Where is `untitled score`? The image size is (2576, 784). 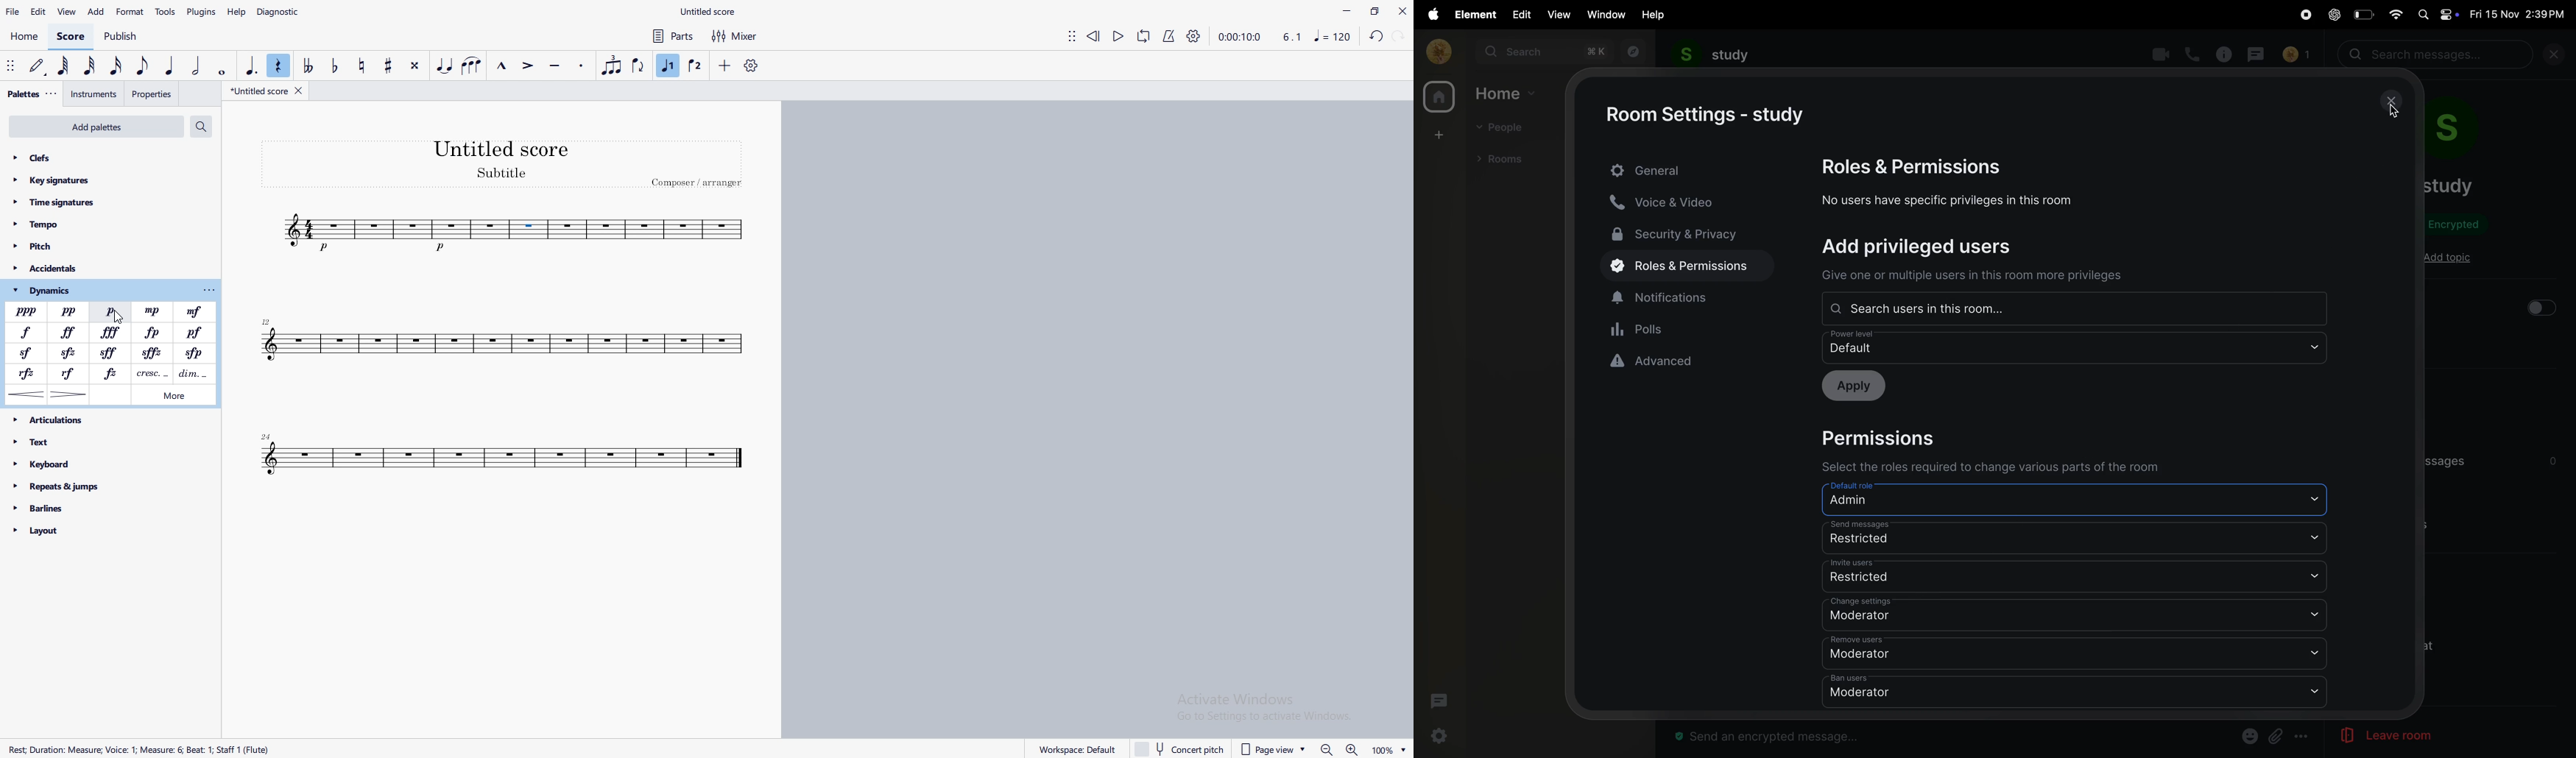
untitled score is located at coordinates (260, 91).